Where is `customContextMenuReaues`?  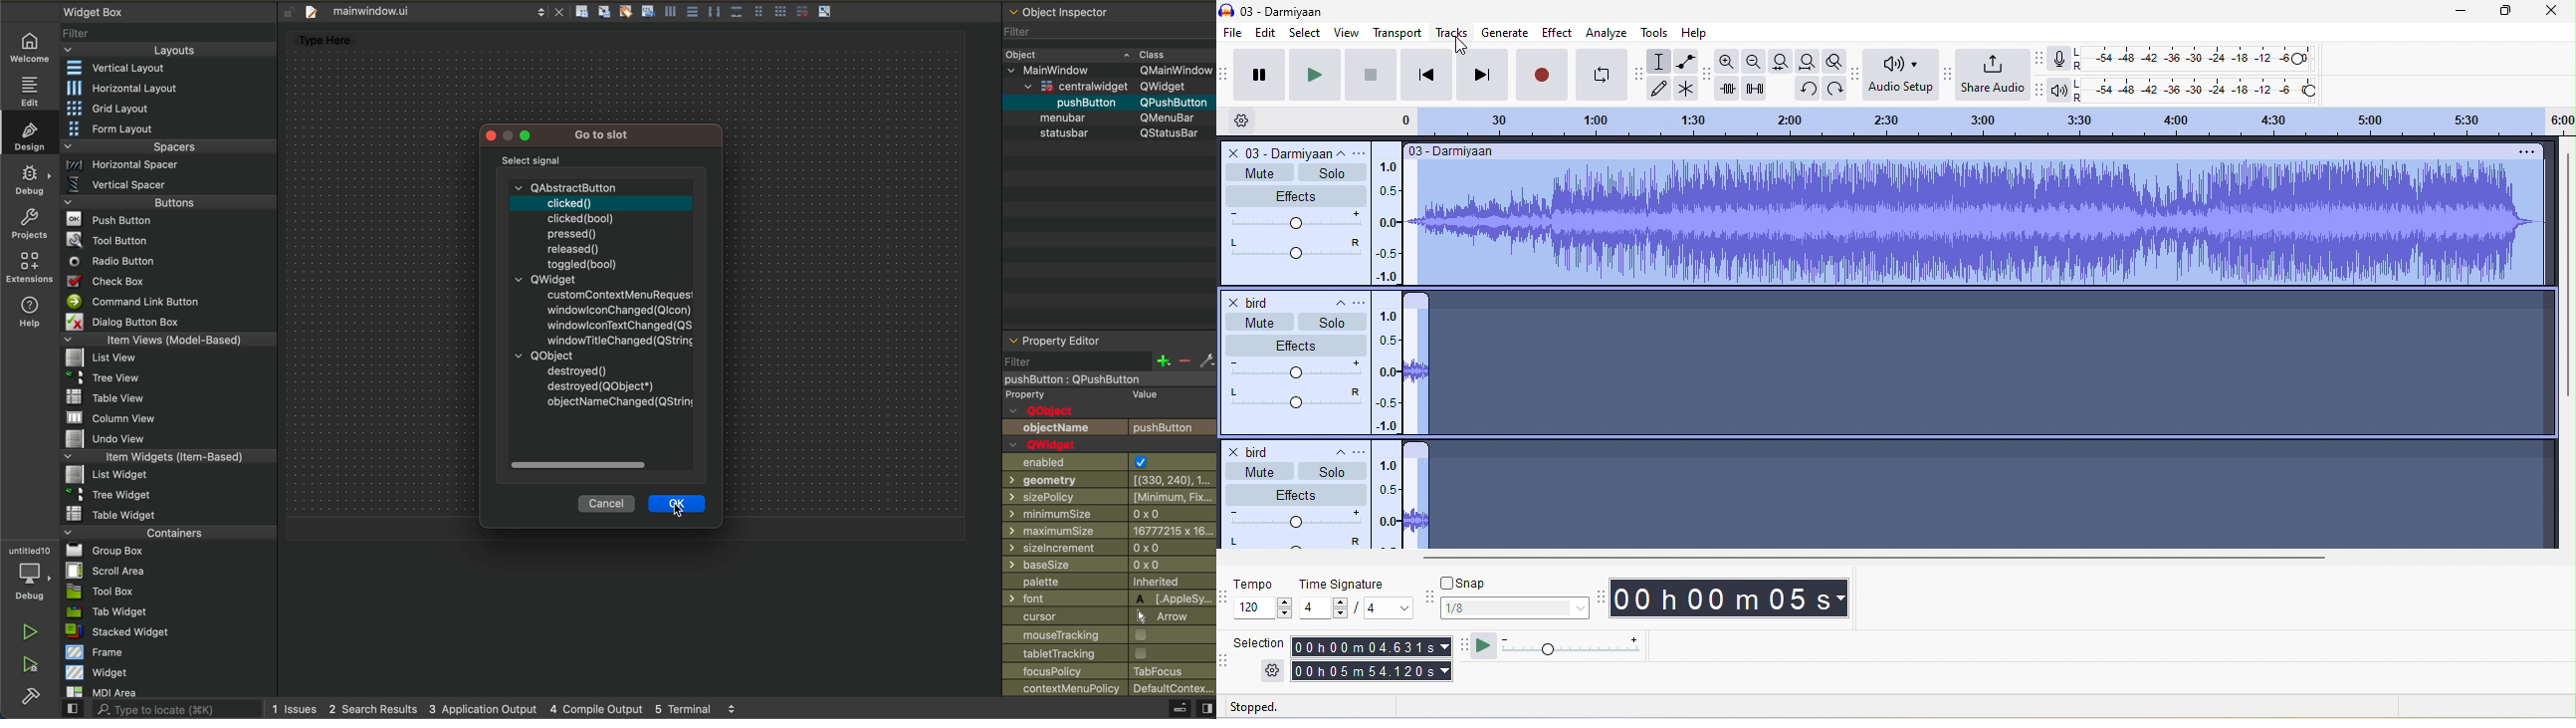
customContextMenuReaues is located at coordinates (618, 292).